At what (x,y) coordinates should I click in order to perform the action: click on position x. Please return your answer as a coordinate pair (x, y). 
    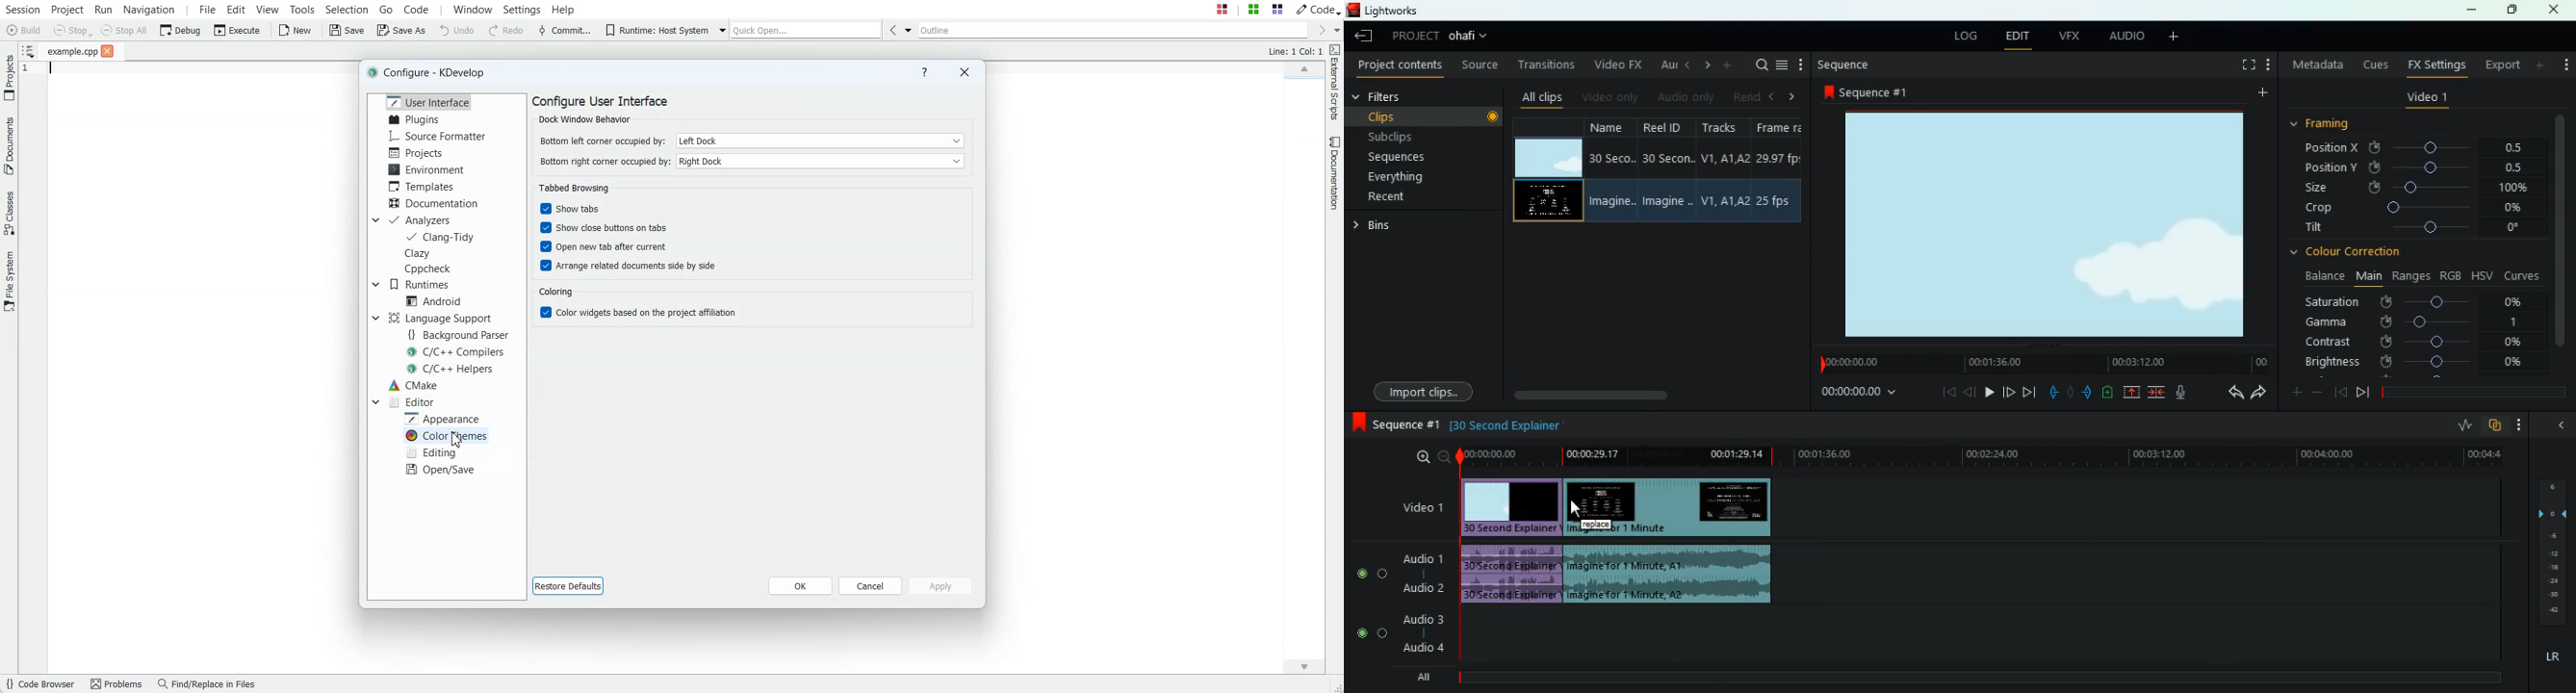
    Looking at the image, I should click on (2424, 148).